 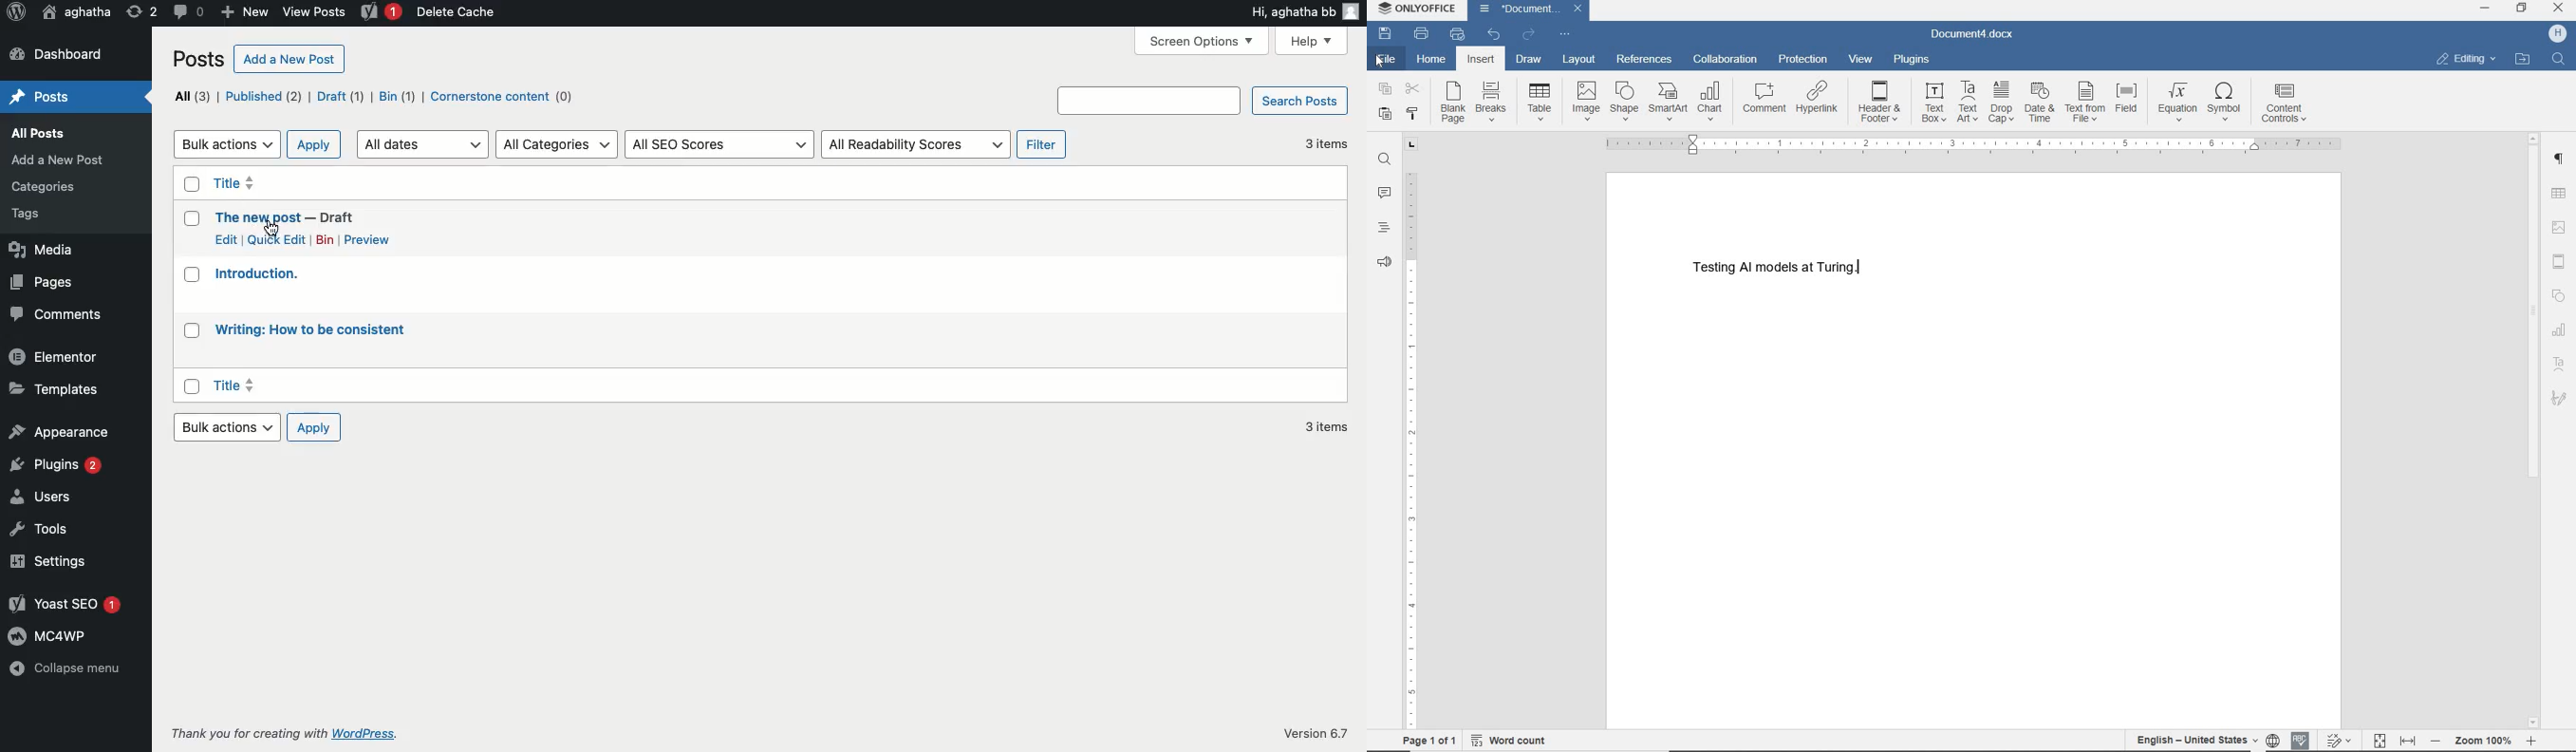 I want to click on hyperlink, so click(x=1818, y=101).